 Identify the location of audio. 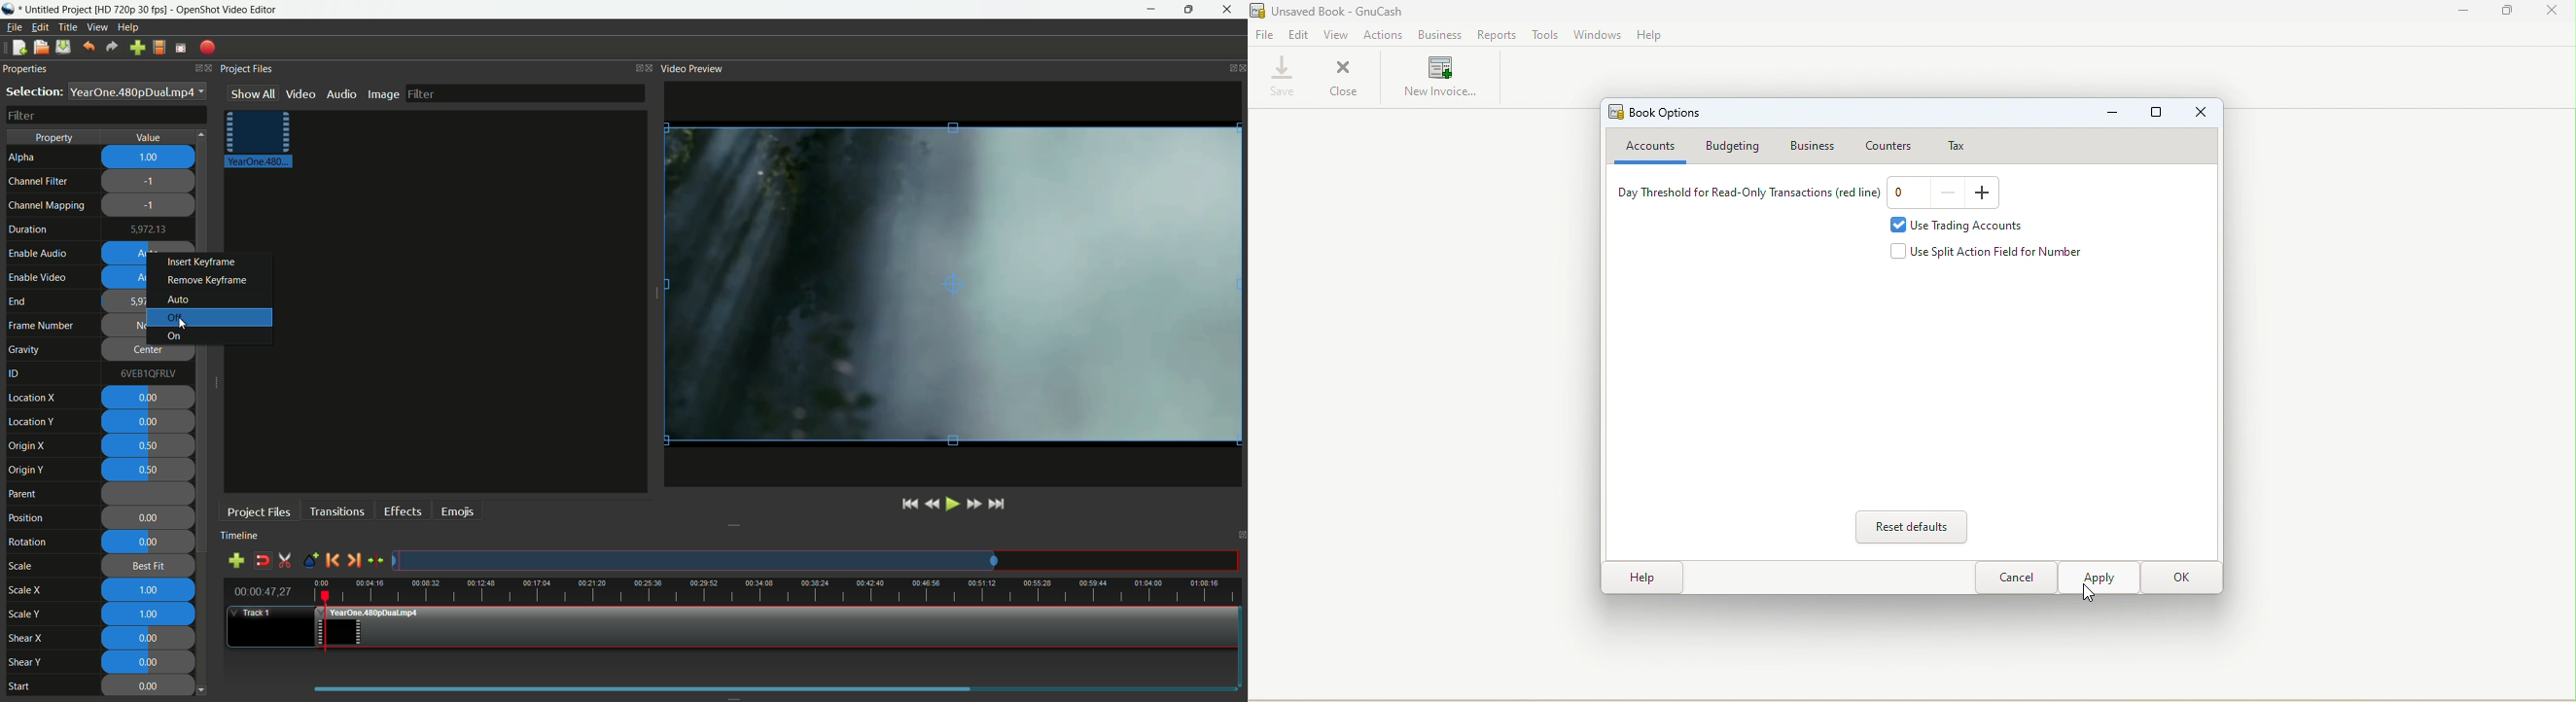
(343, 93).